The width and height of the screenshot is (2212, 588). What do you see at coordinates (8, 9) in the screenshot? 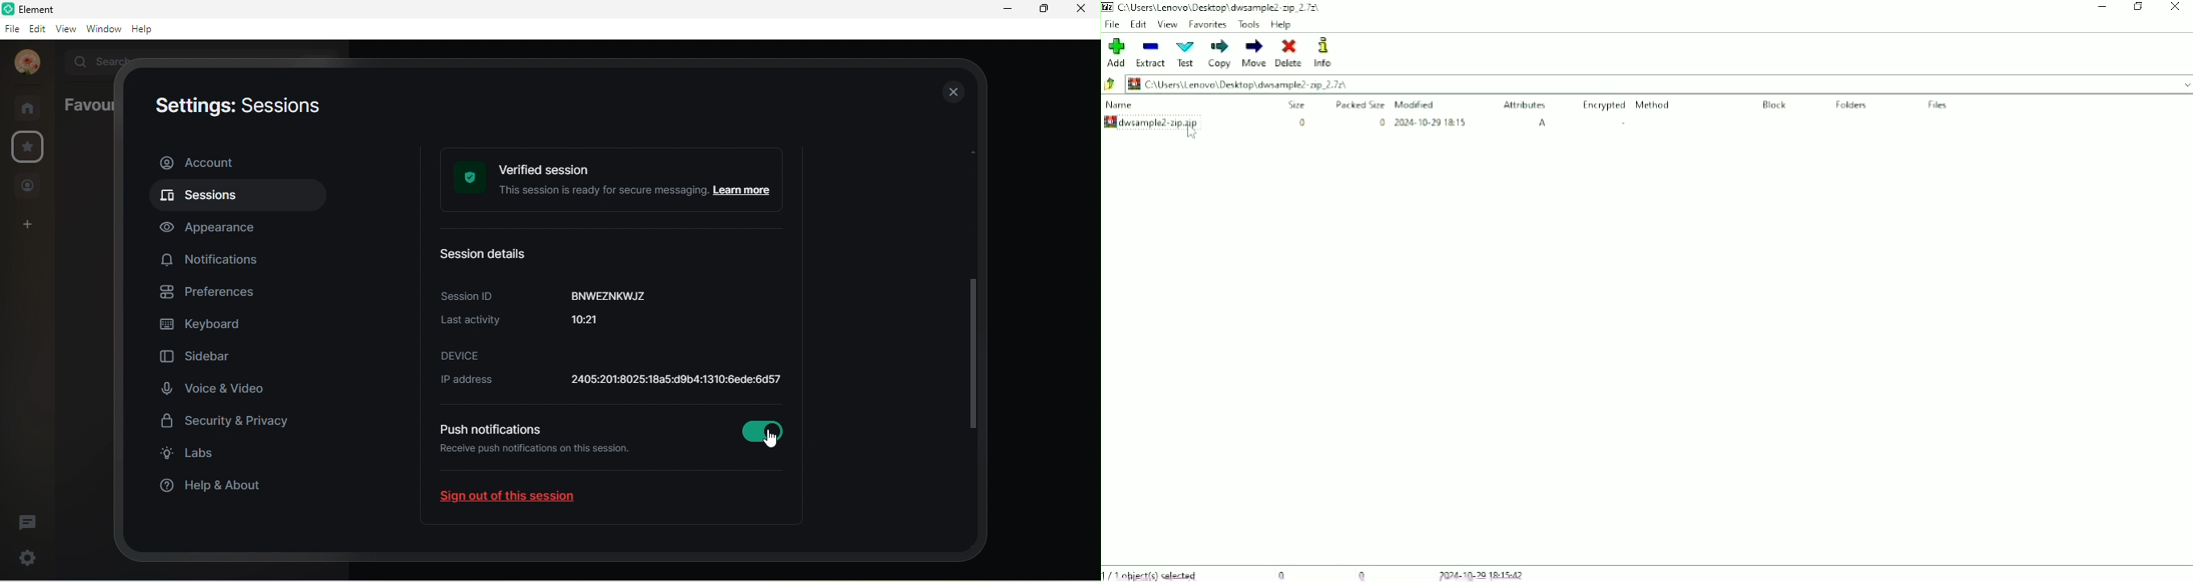
I see `element logo` at bounding box center [8, 9].